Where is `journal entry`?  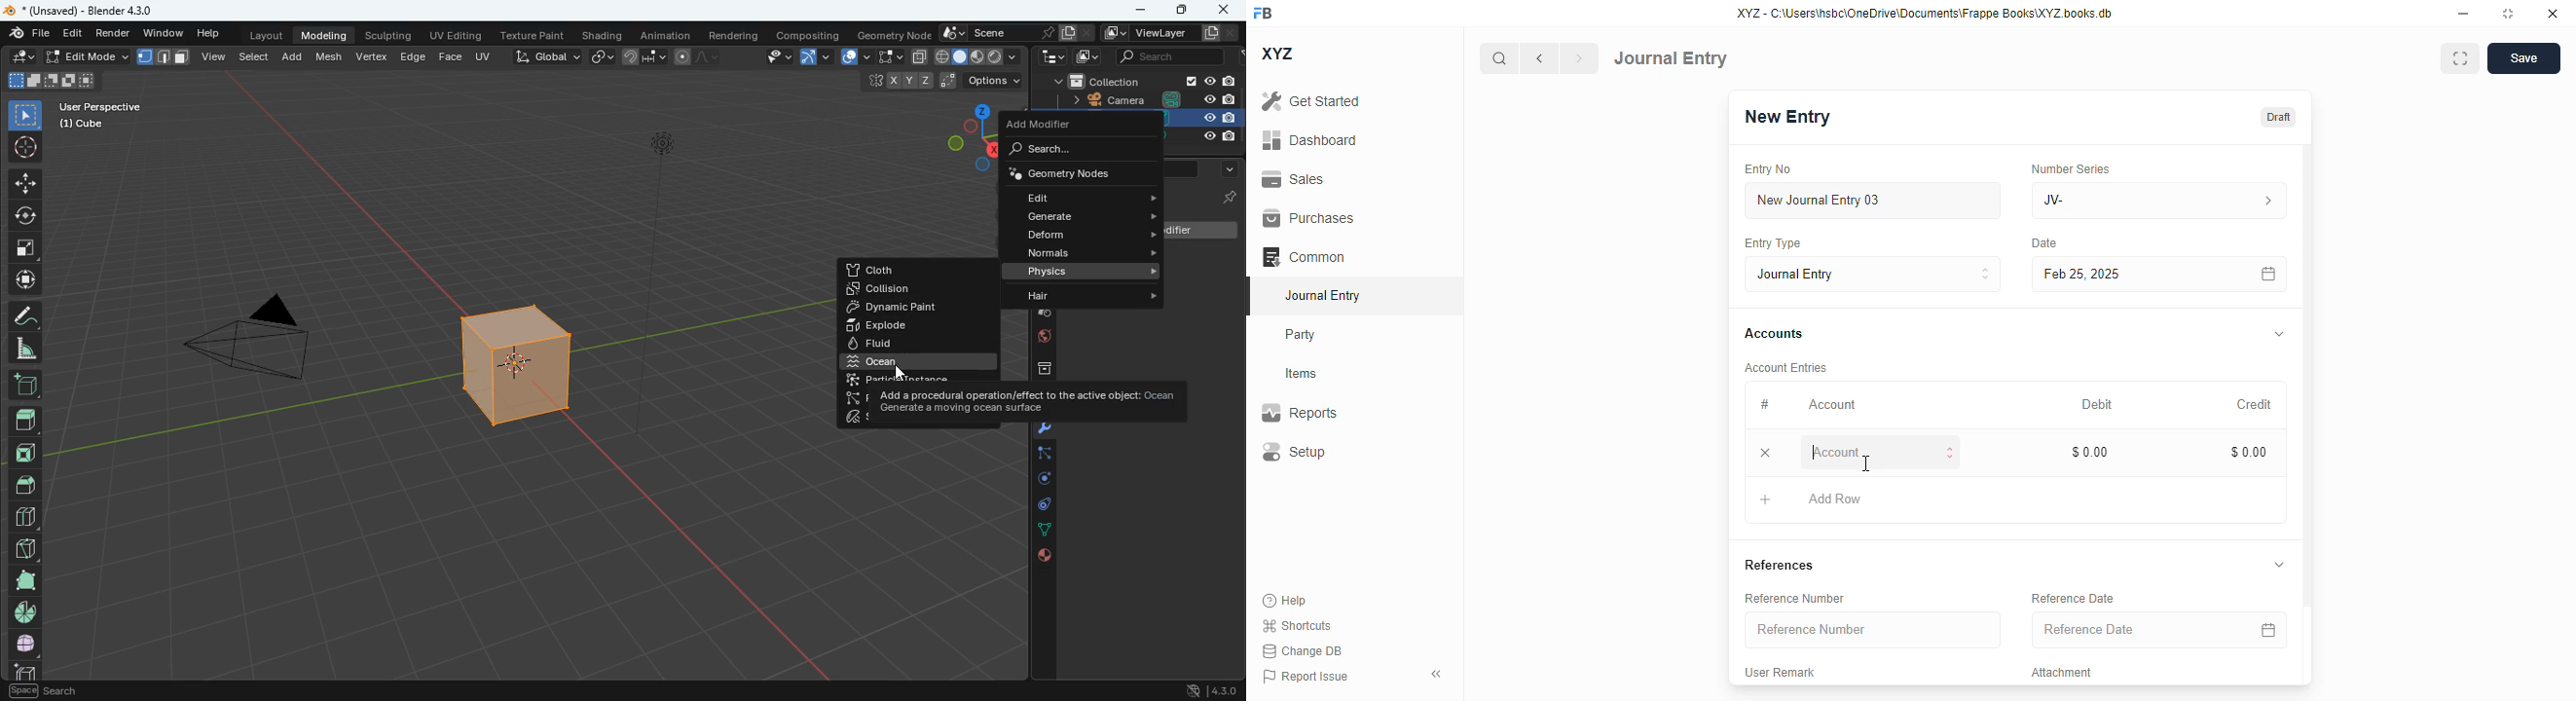 journal entry is located at coordinates (1671, 58).